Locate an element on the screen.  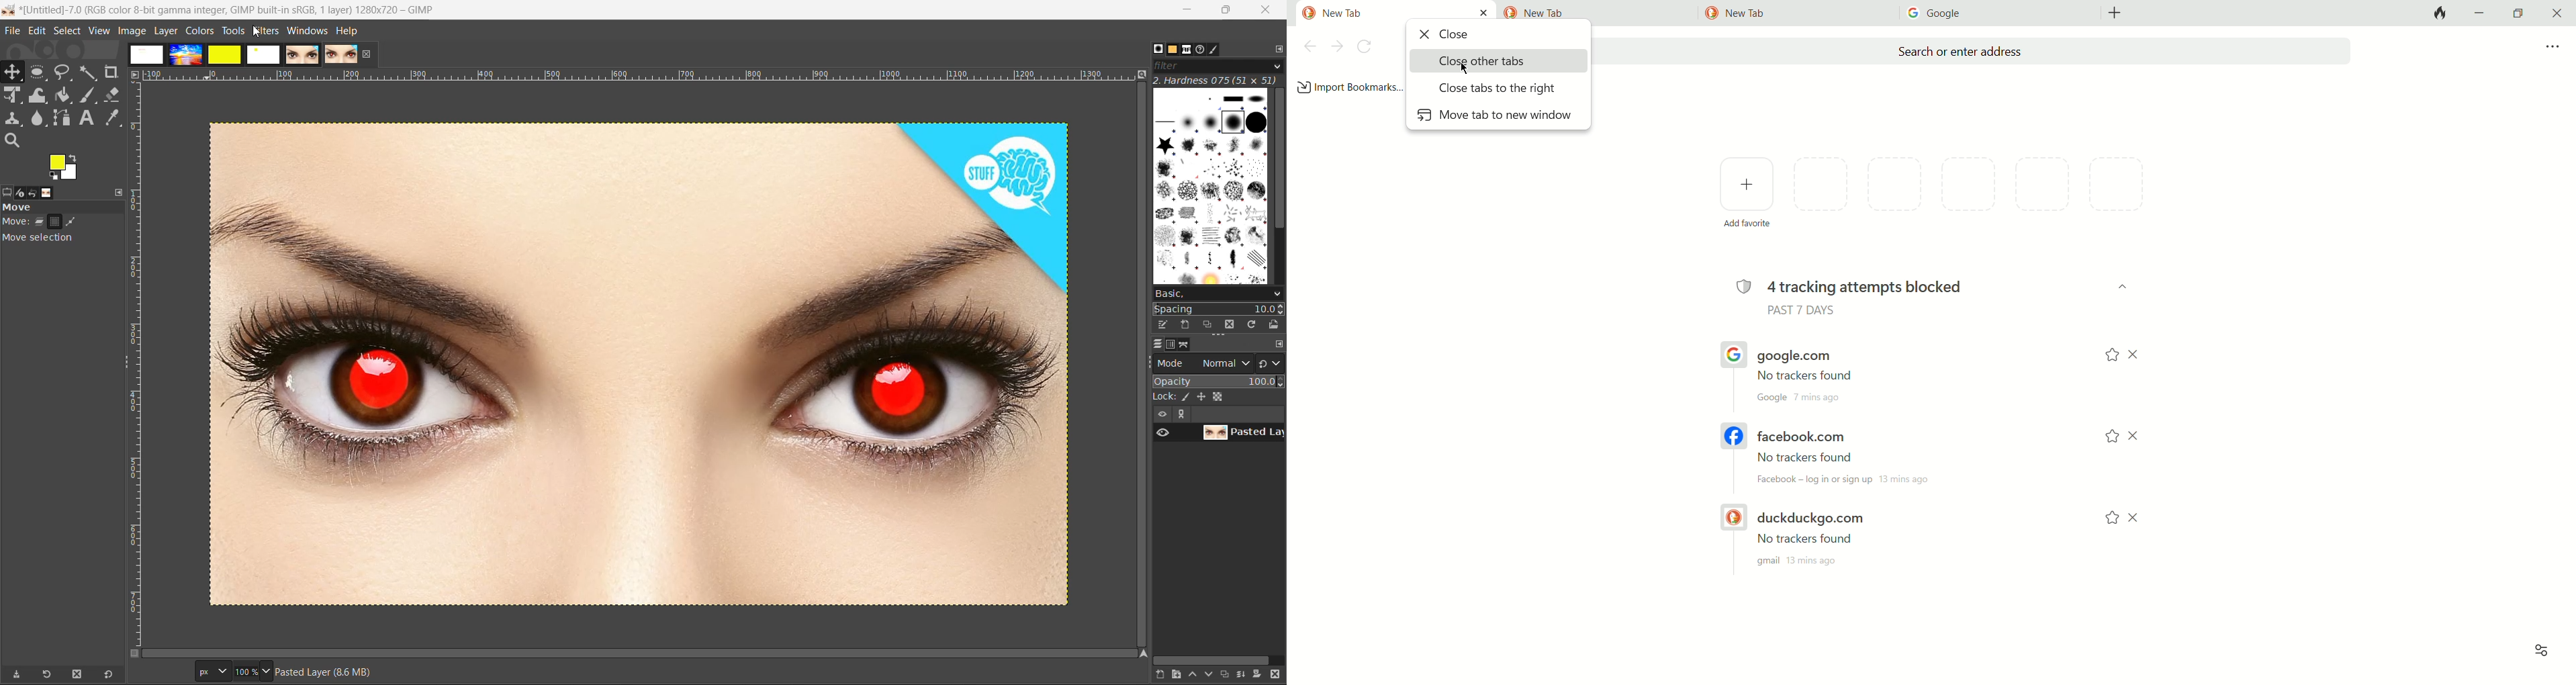
tools is located at coordinates (233, 32).